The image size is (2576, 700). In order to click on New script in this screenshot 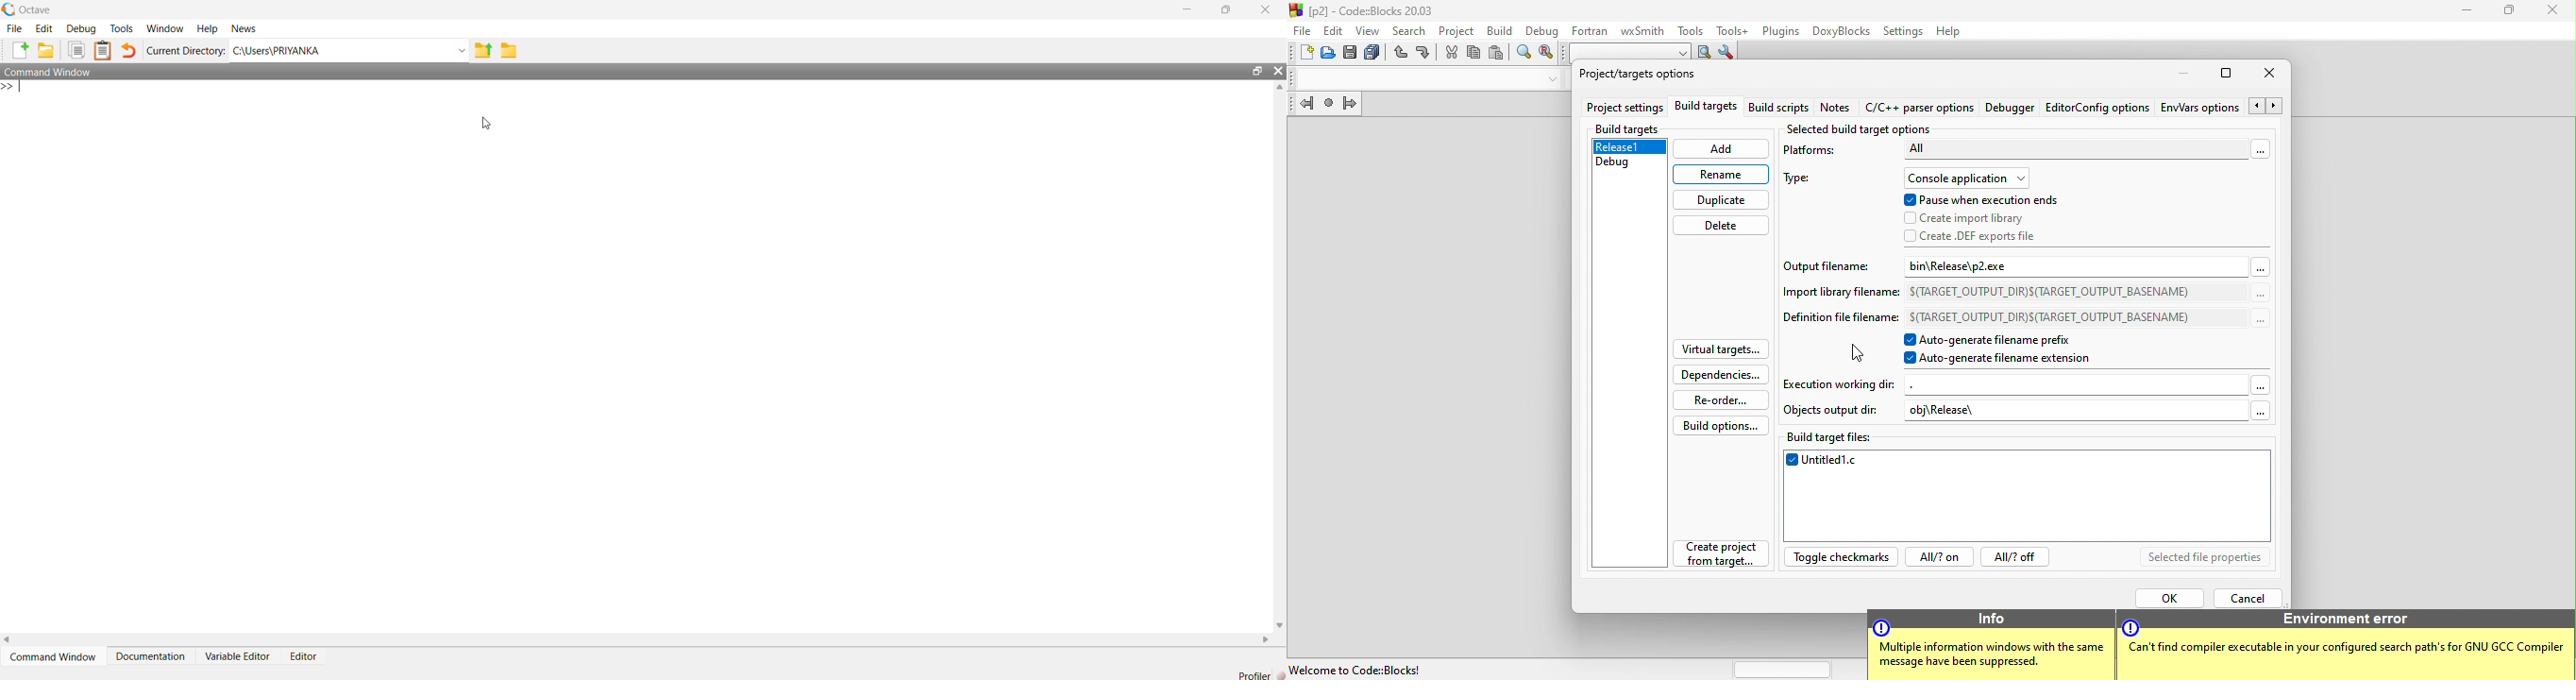, I will do `click(21, 50)`.